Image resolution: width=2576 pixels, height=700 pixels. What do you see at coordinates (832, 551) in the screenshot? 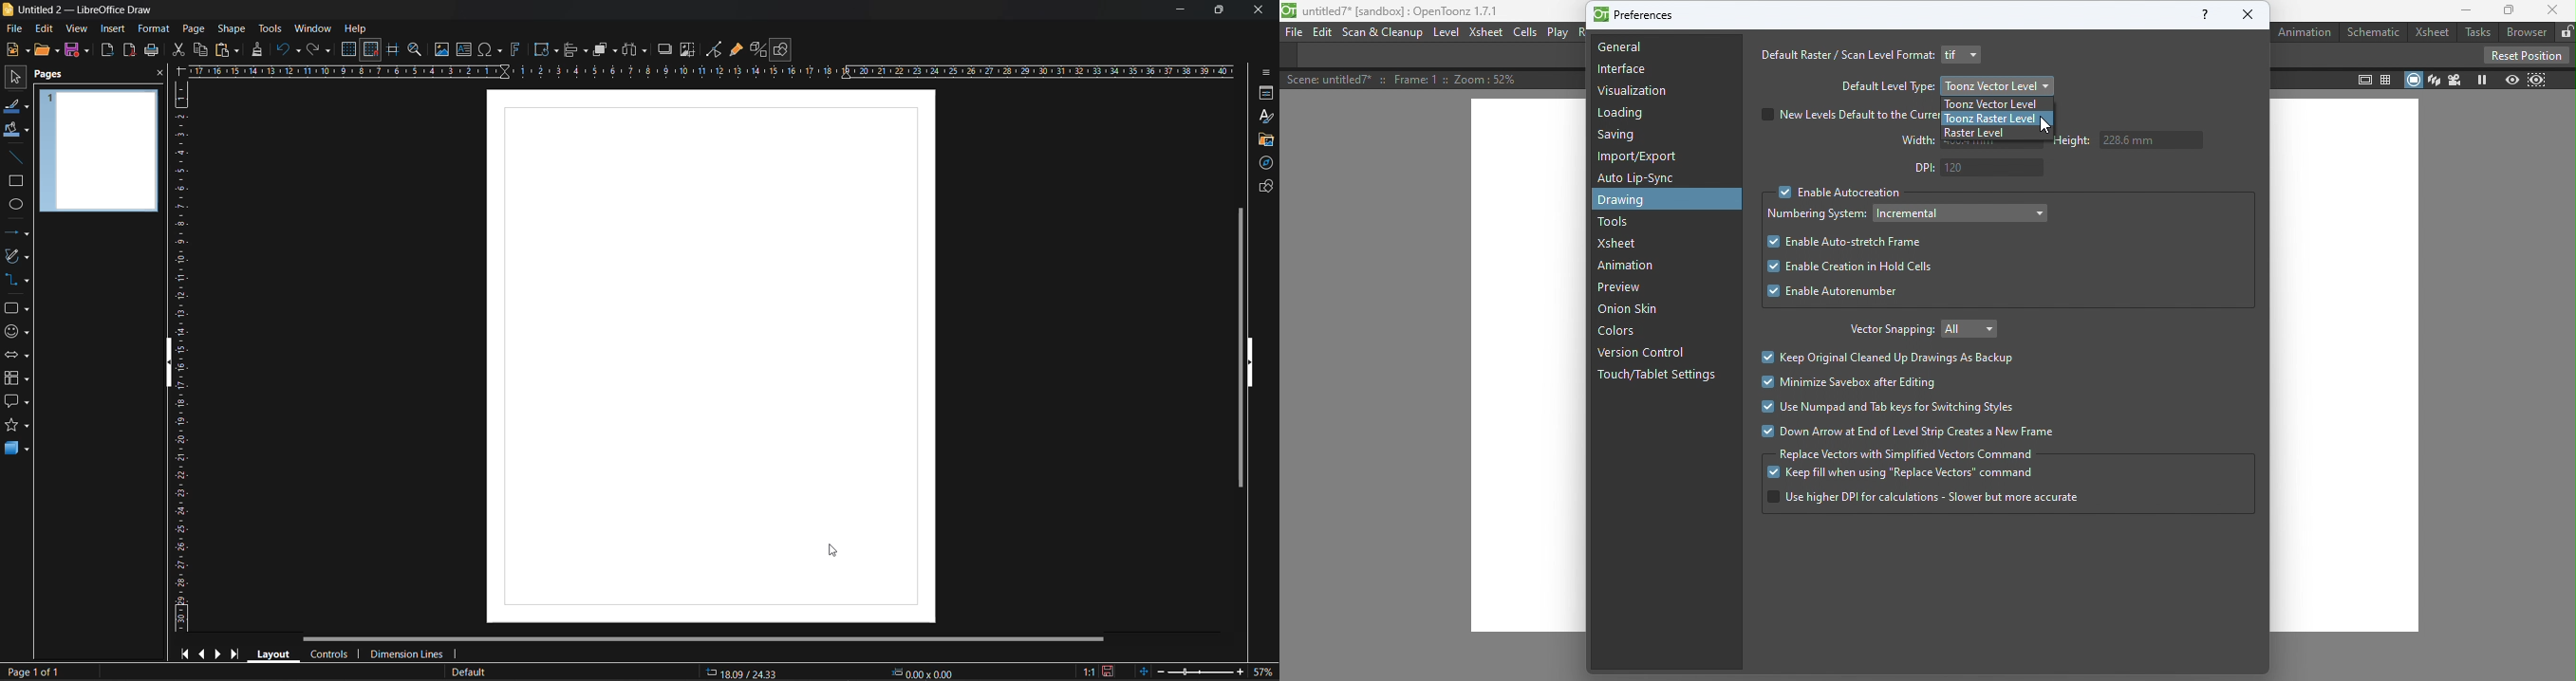
I see `cursor` at bounding box center [832, 551].